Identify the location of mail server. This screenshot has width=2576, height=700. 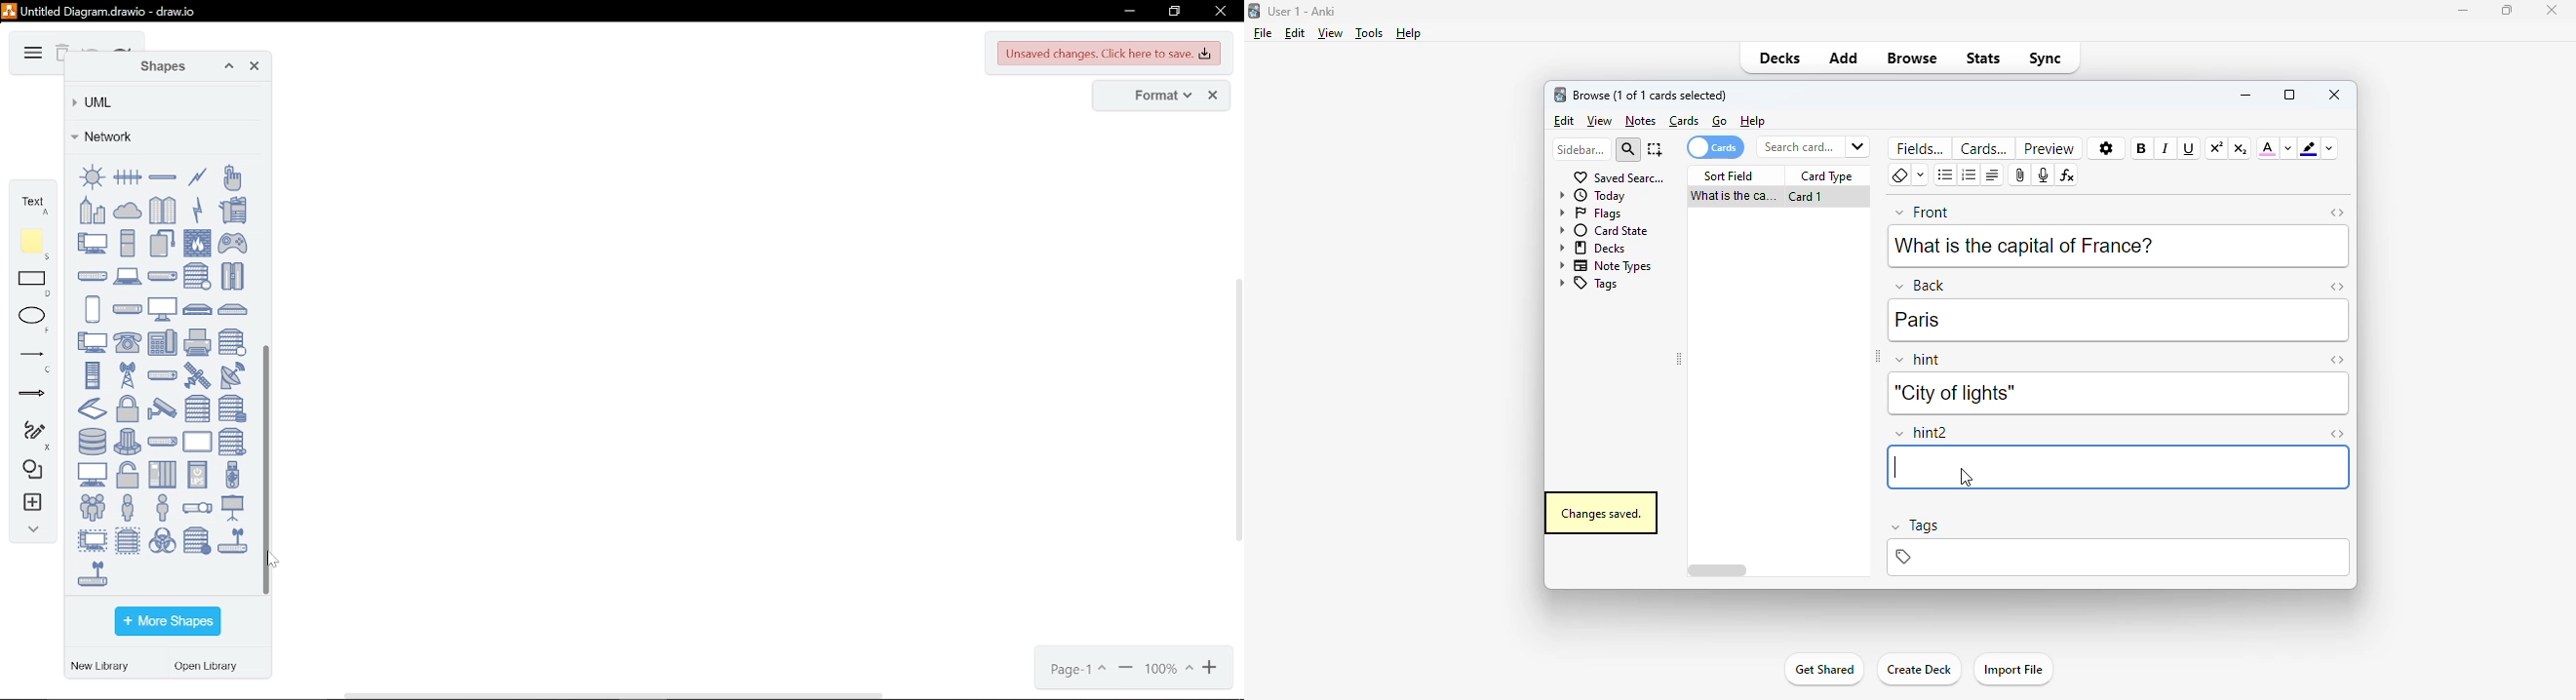
(197, 276).